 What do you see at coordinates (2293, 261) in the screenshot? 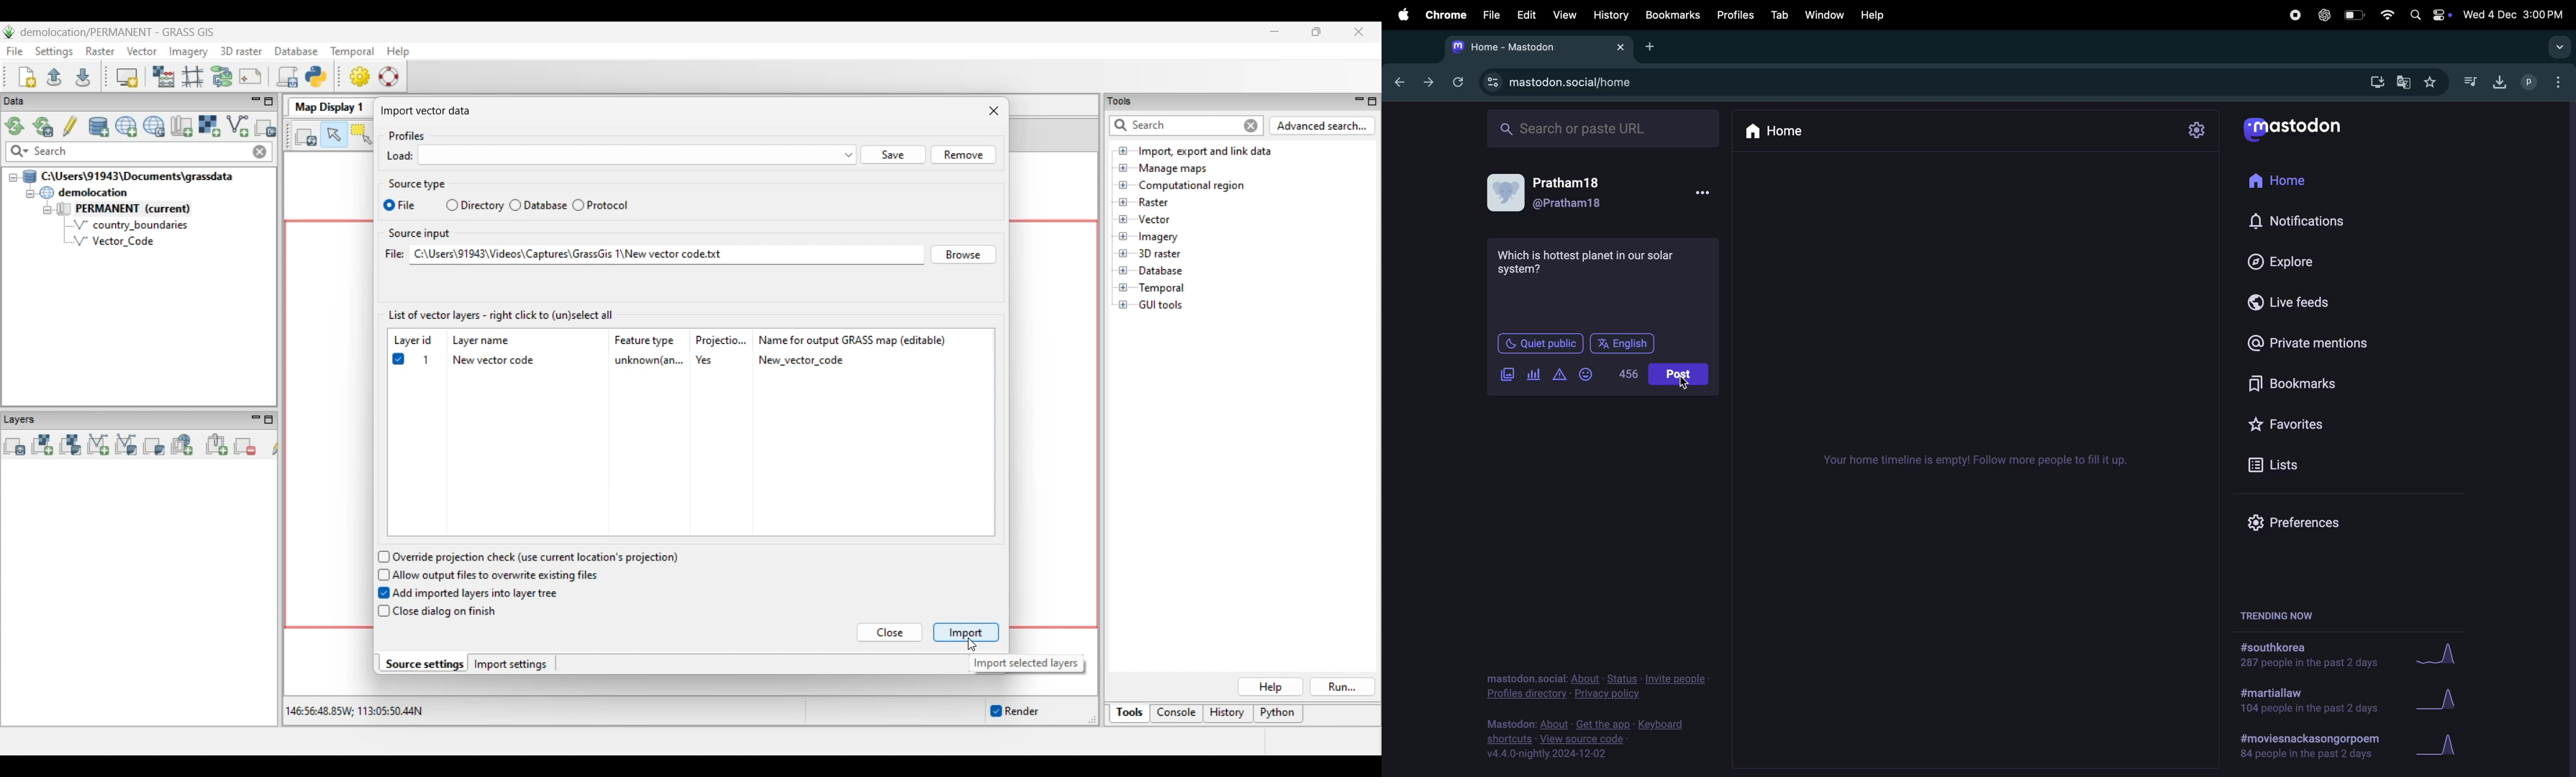
I see `Explore` at bounding box center [2293, 261].